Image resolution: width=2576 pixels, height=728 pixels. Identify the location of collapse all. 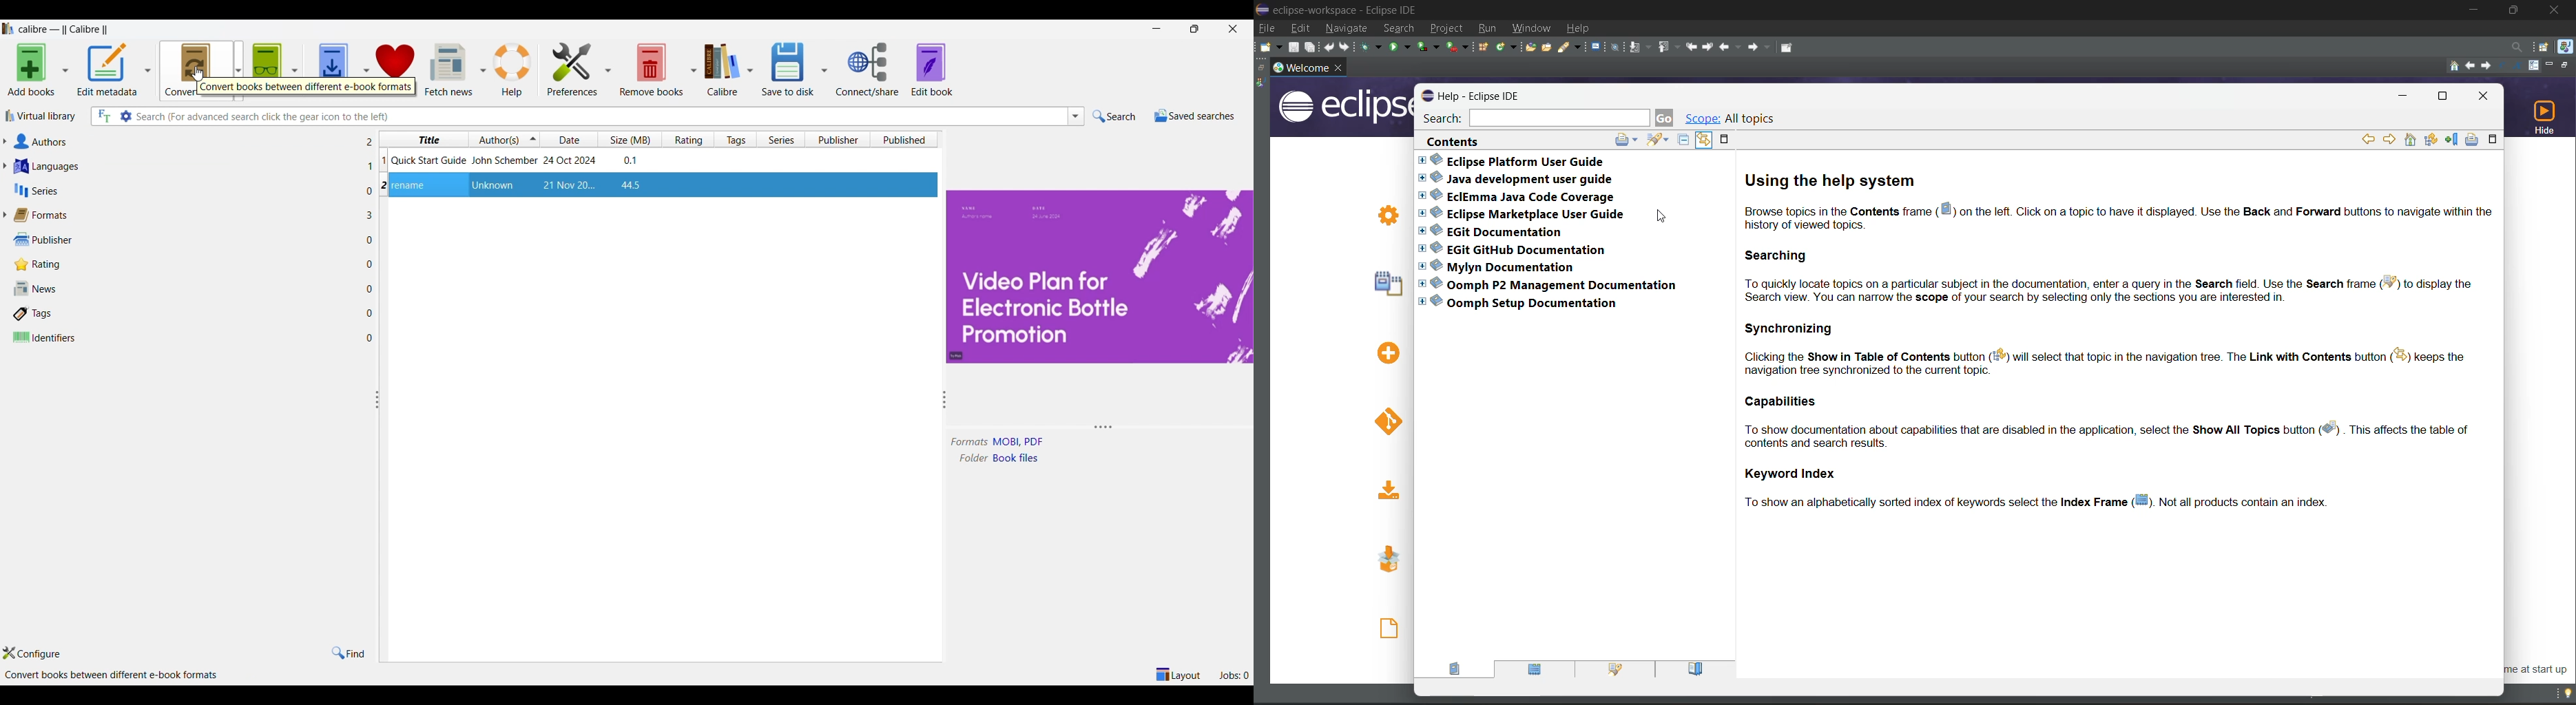
(1683, 138).